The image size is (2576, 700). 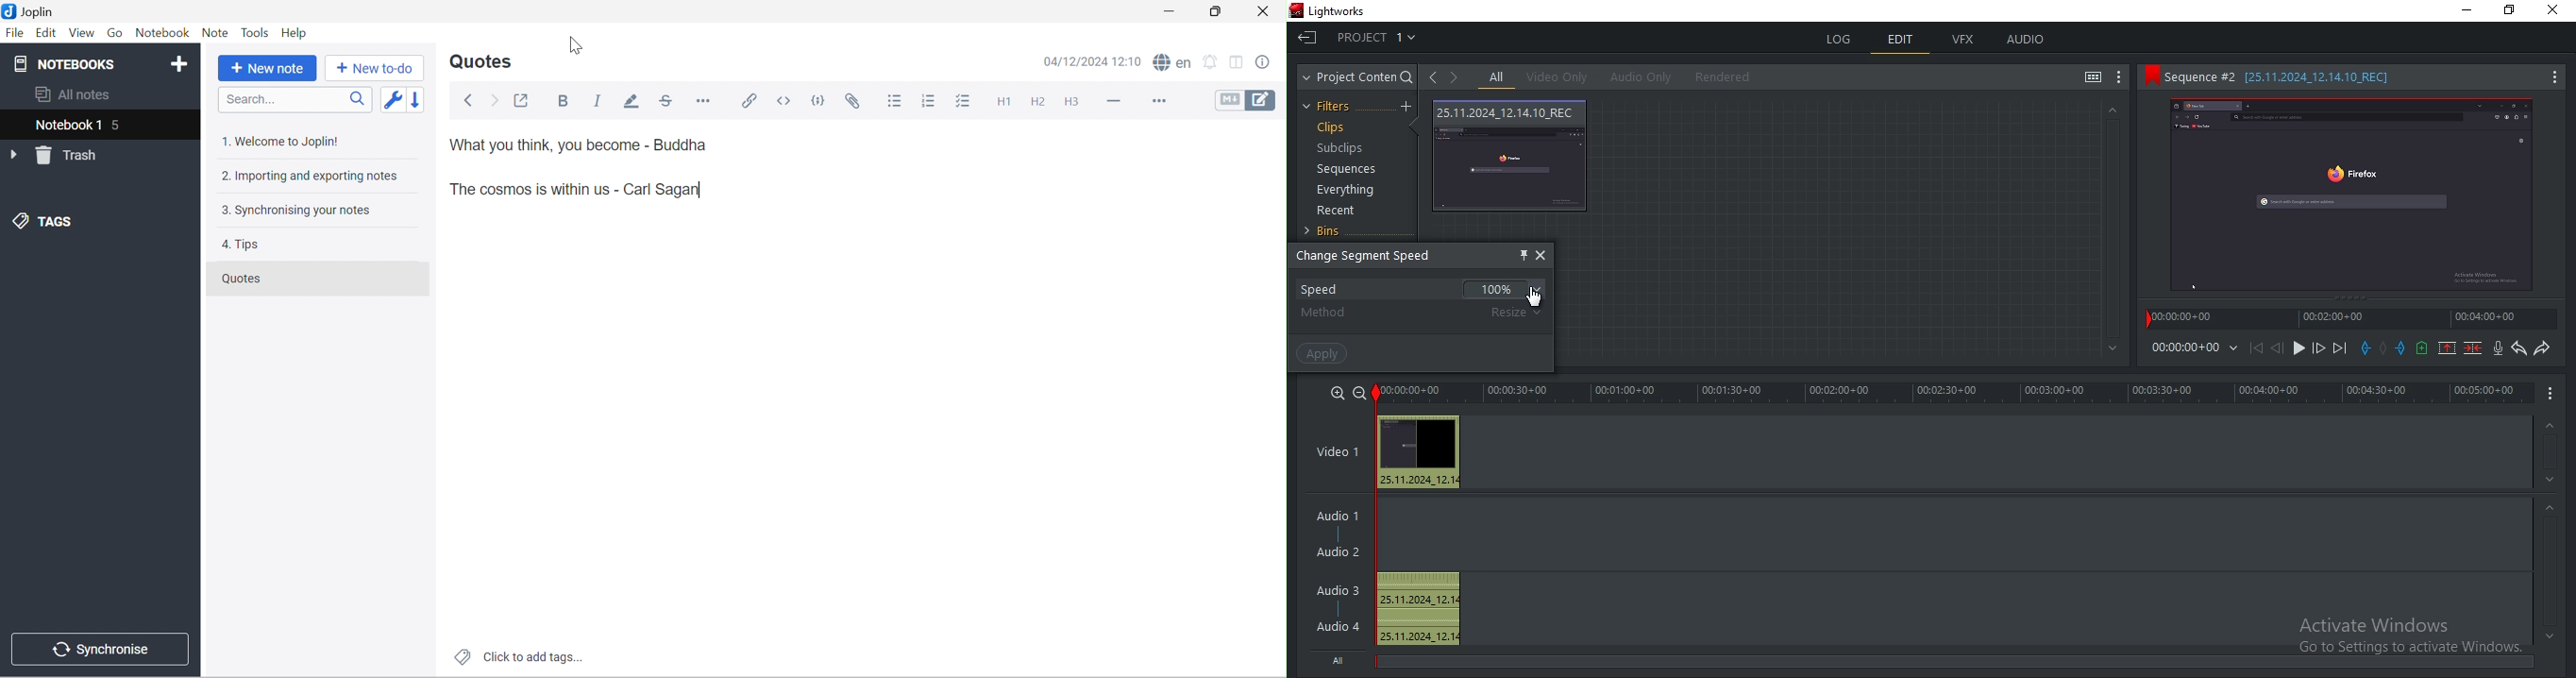 I want to click on 100%, so click(x=1507, y=288).